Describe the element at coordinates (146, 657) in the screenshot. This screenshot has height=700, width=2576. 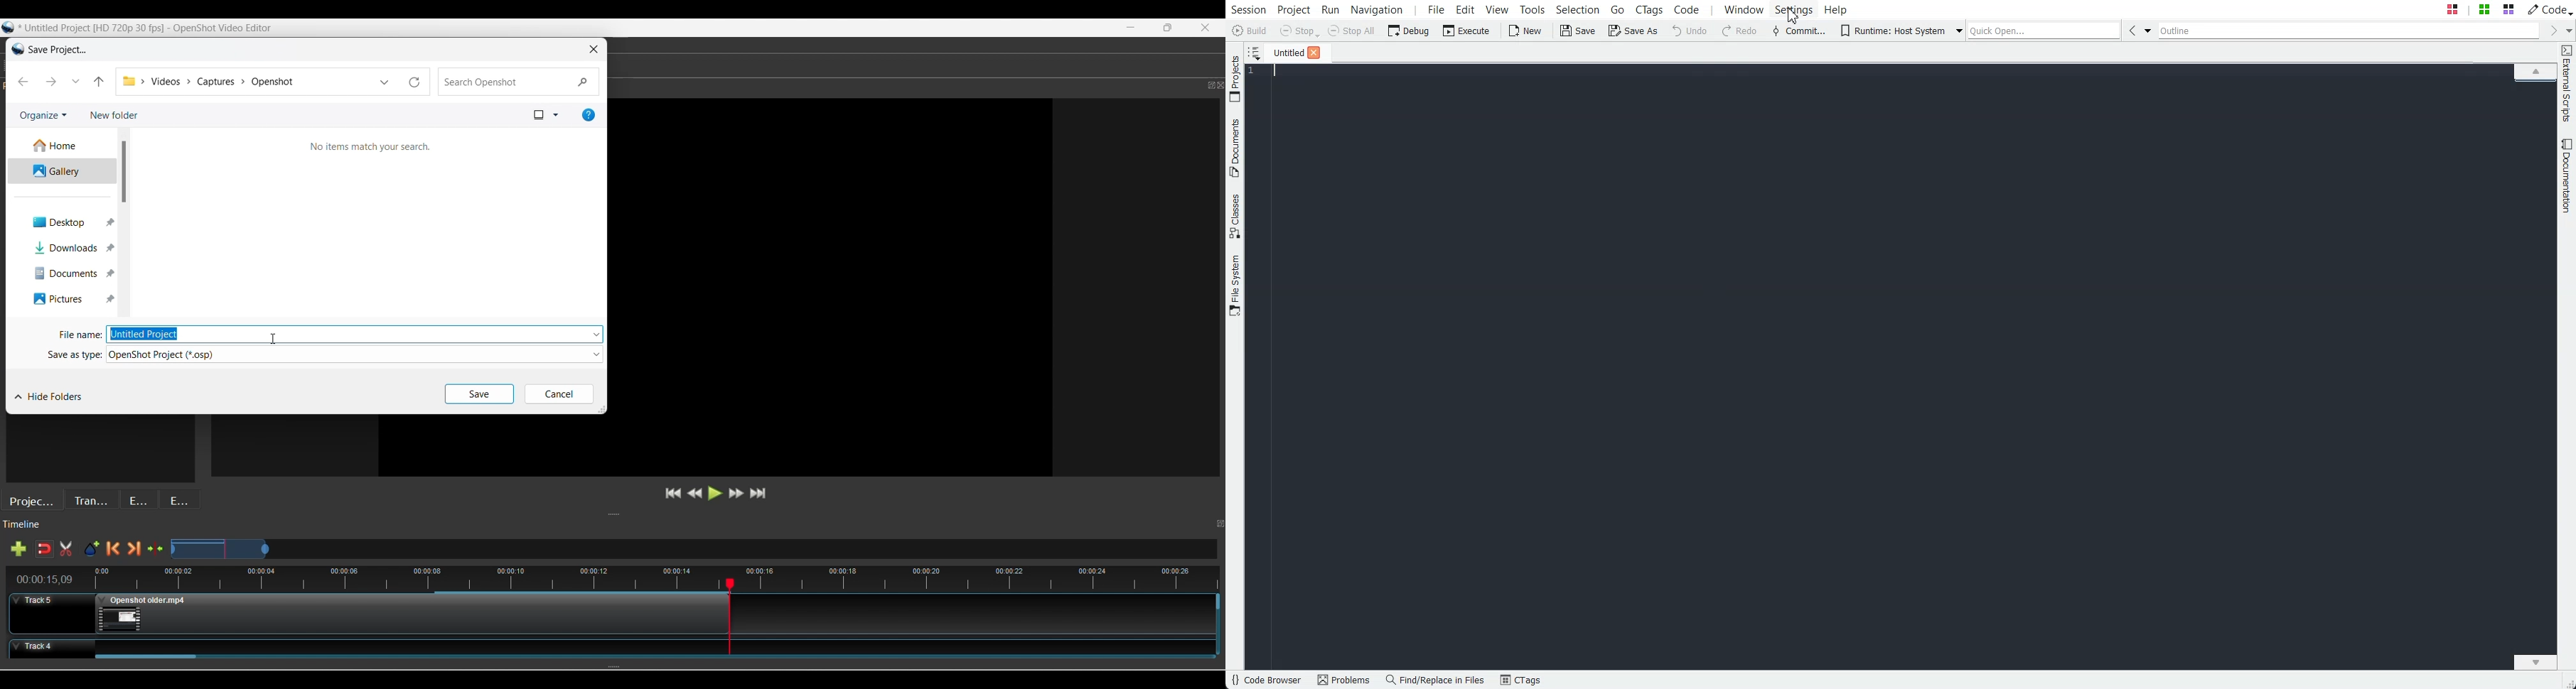
I see `Horizontal slide bar` at that location.